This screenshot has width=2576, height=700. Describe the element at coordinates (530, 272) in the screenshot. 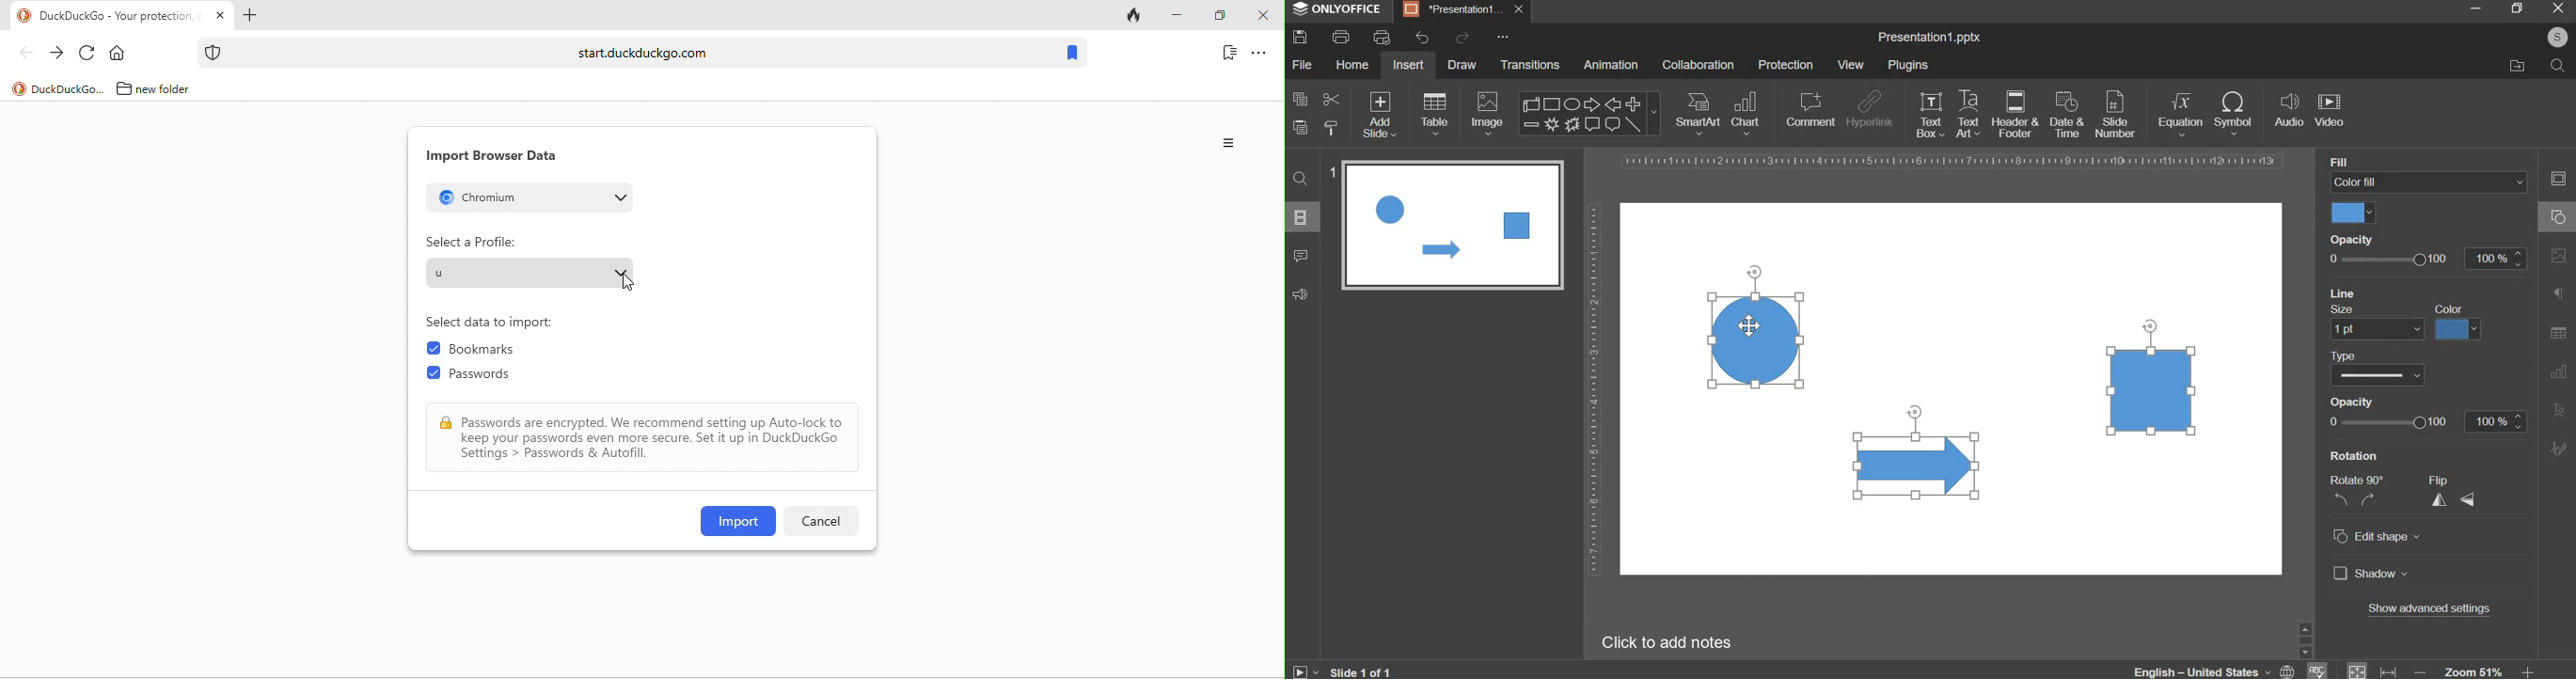

I see `select profile` at that location.